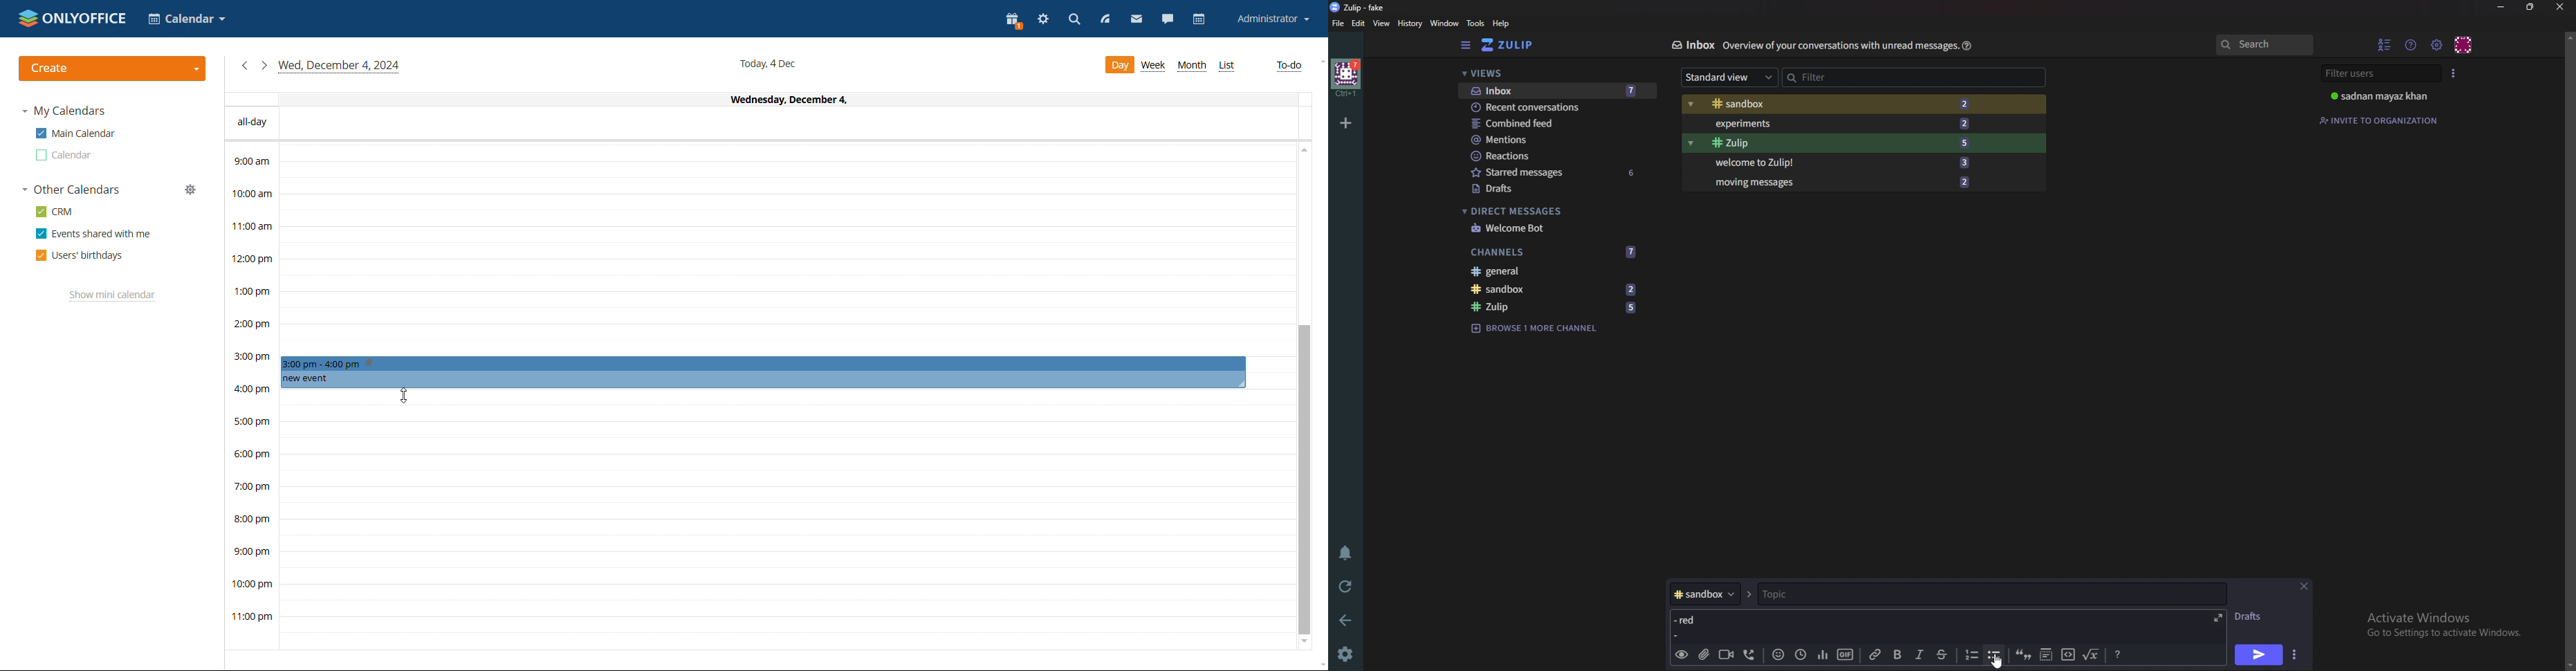  What do you see at coordinates (1920, 655) in the screenshot?
I see `Italic` at bounding box center [1920, 655].